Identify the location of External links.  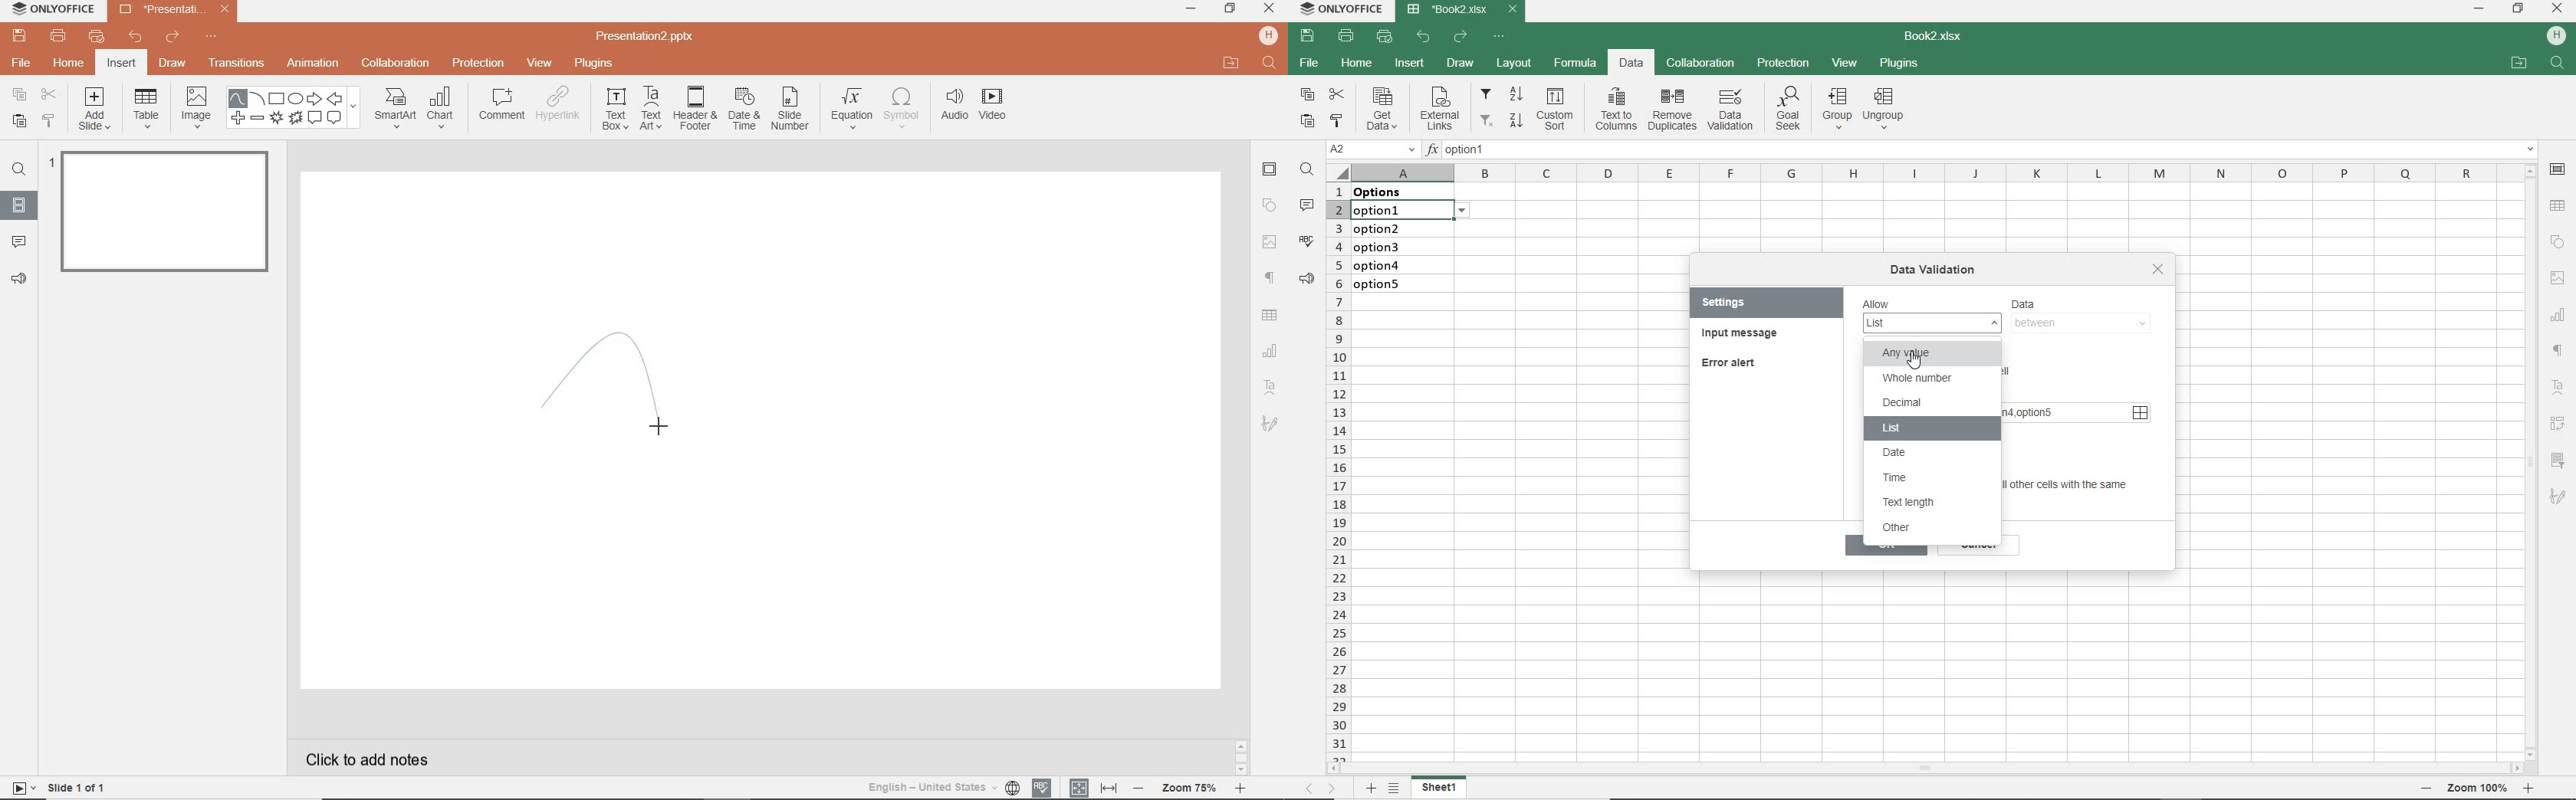
(1440, 110).